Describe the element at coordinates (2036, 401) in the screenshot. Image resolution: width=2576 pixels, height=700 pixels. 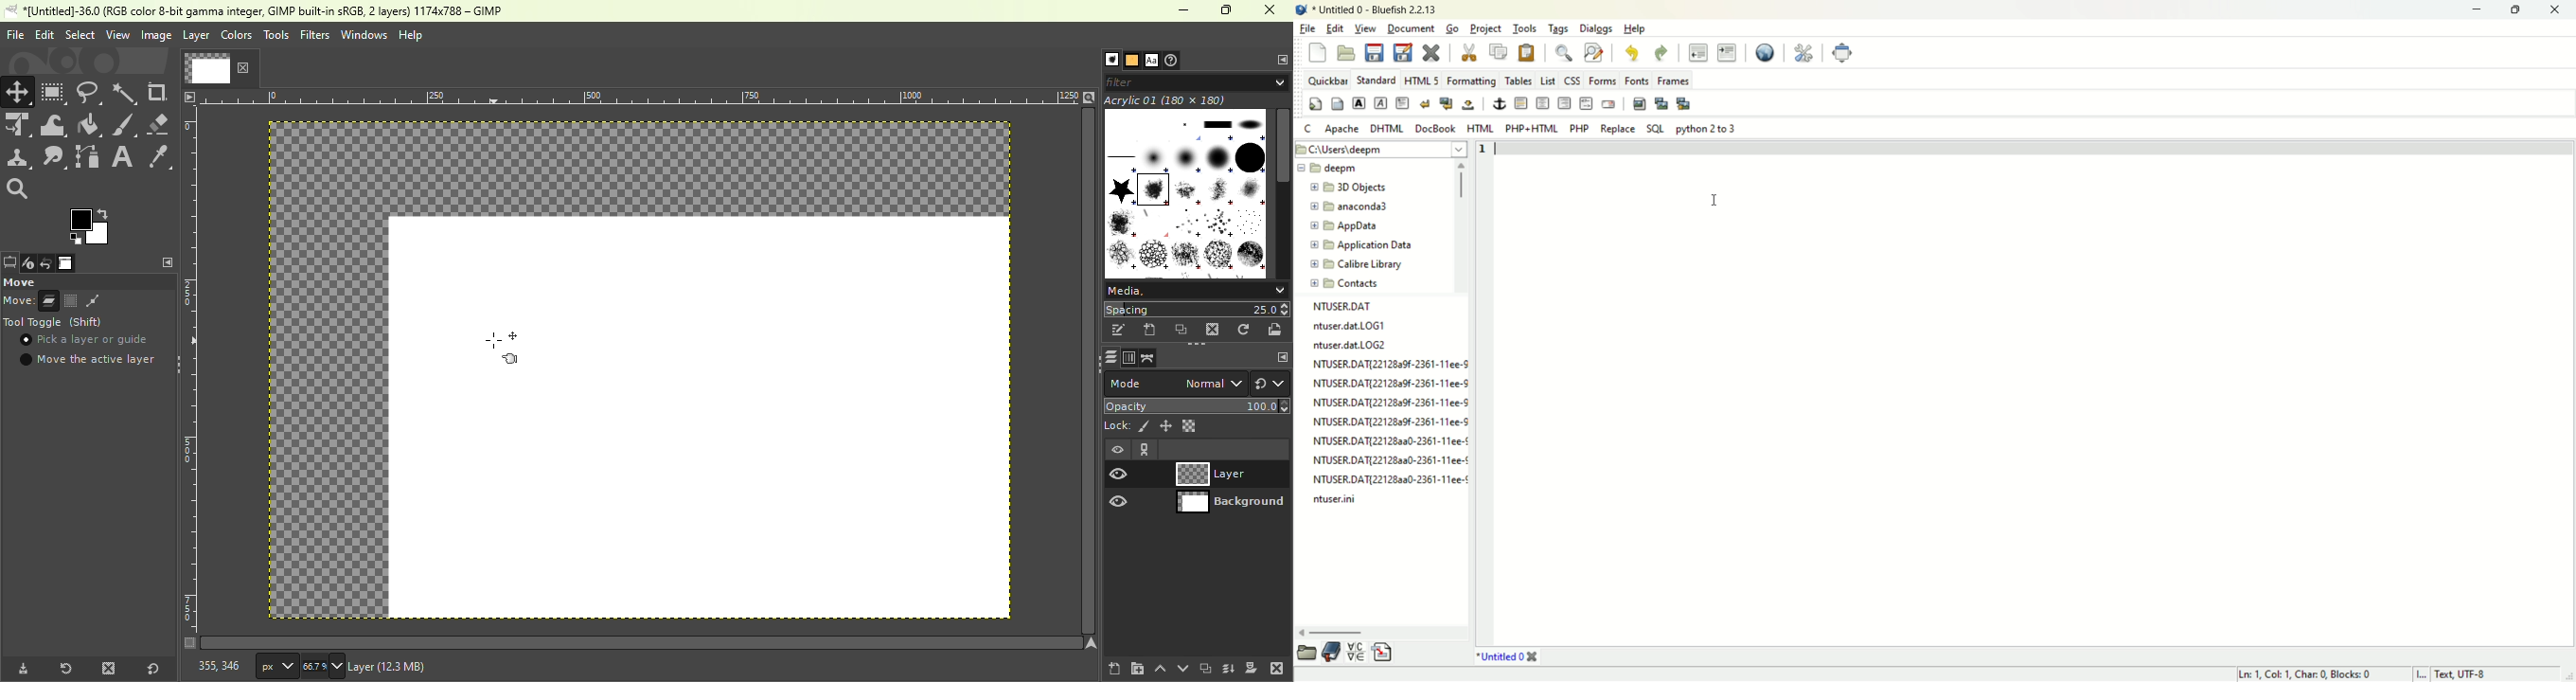
I see `workspace` at that location.